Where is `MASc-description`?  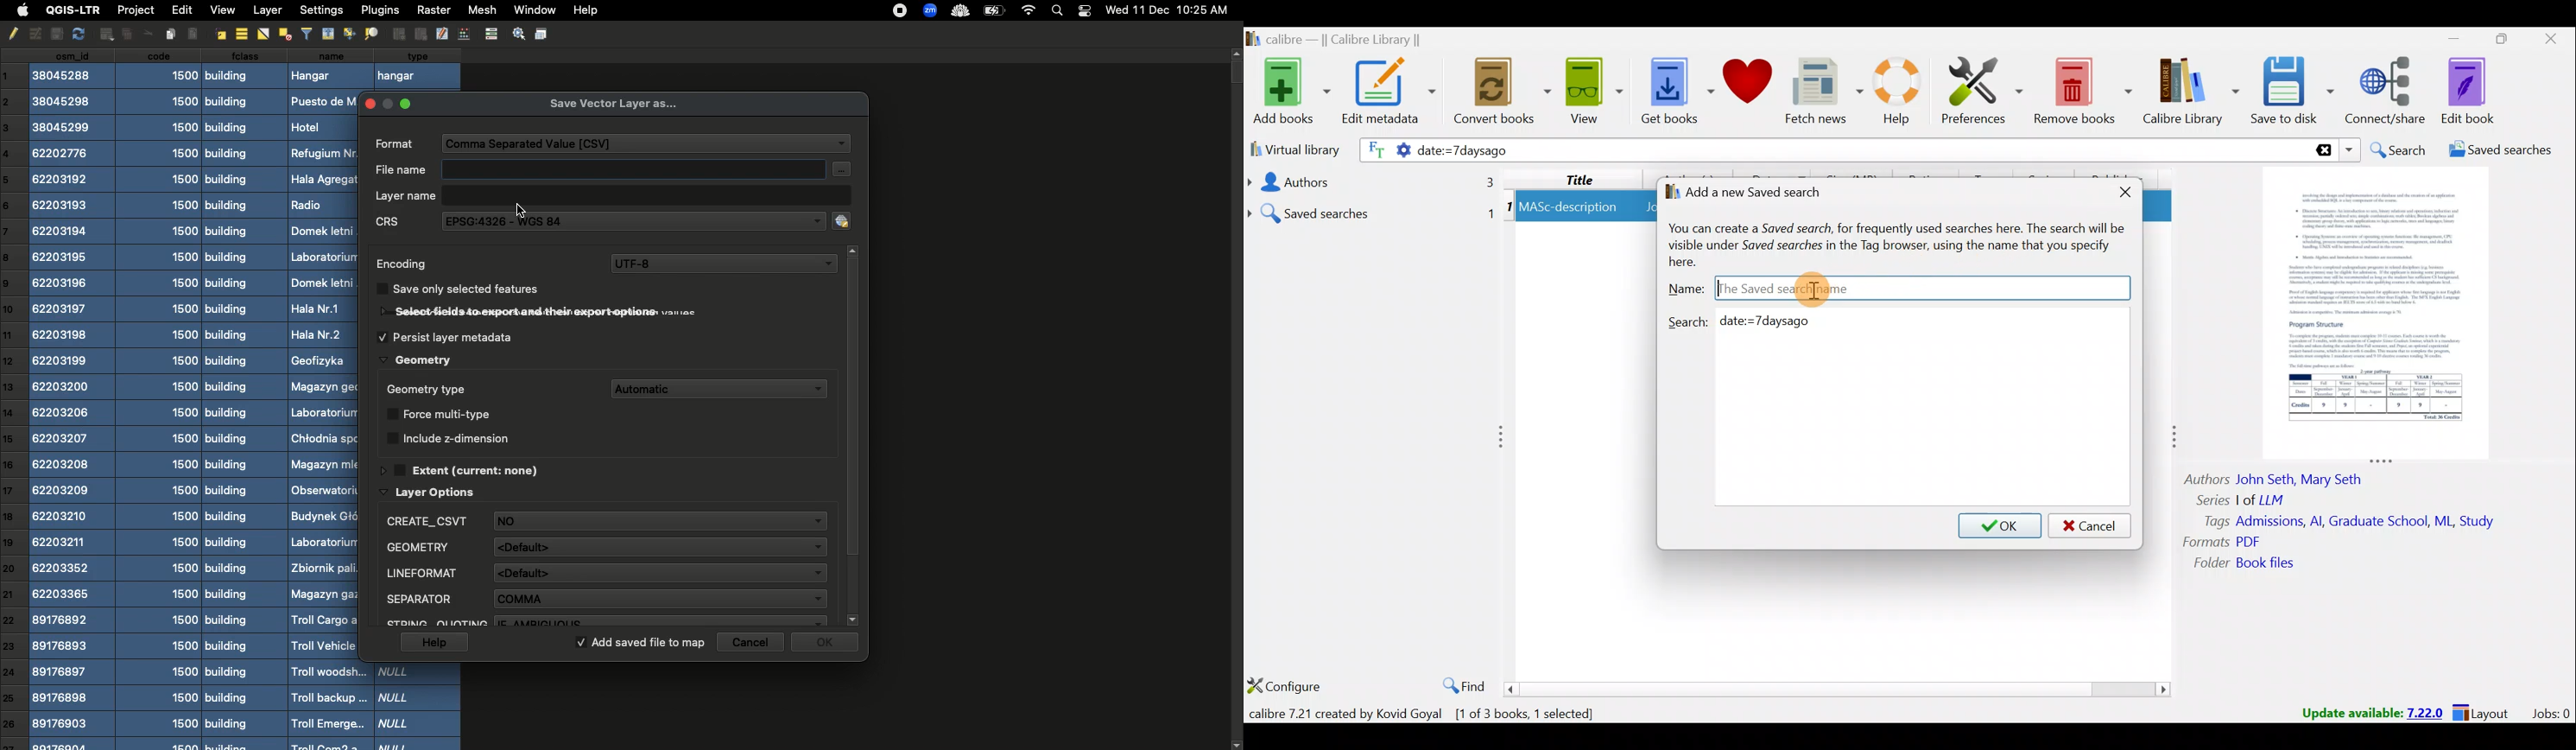
MASc-description is located at coordinates (1569, 209).